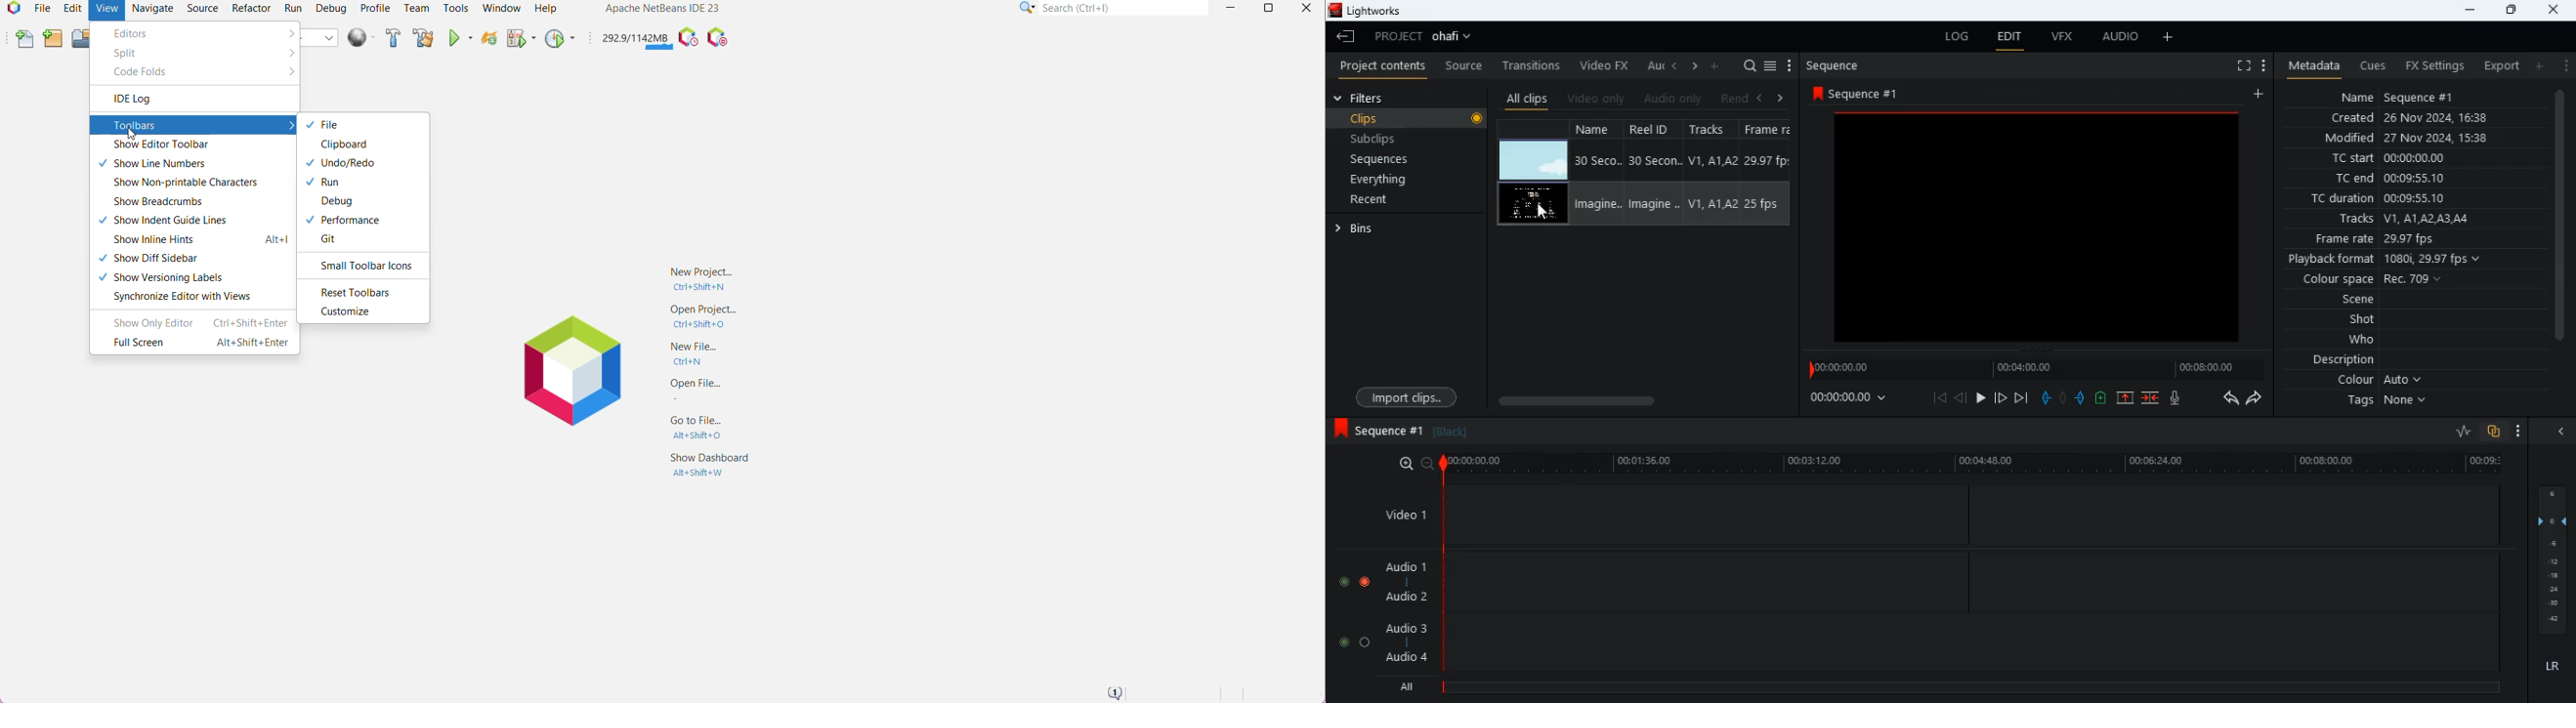 The height and width of the screenshot is (728, 2576). What do you see at coordinates (1640, 400) in the screenshot?
I see `scroll` at bounding box center [1640, 400].